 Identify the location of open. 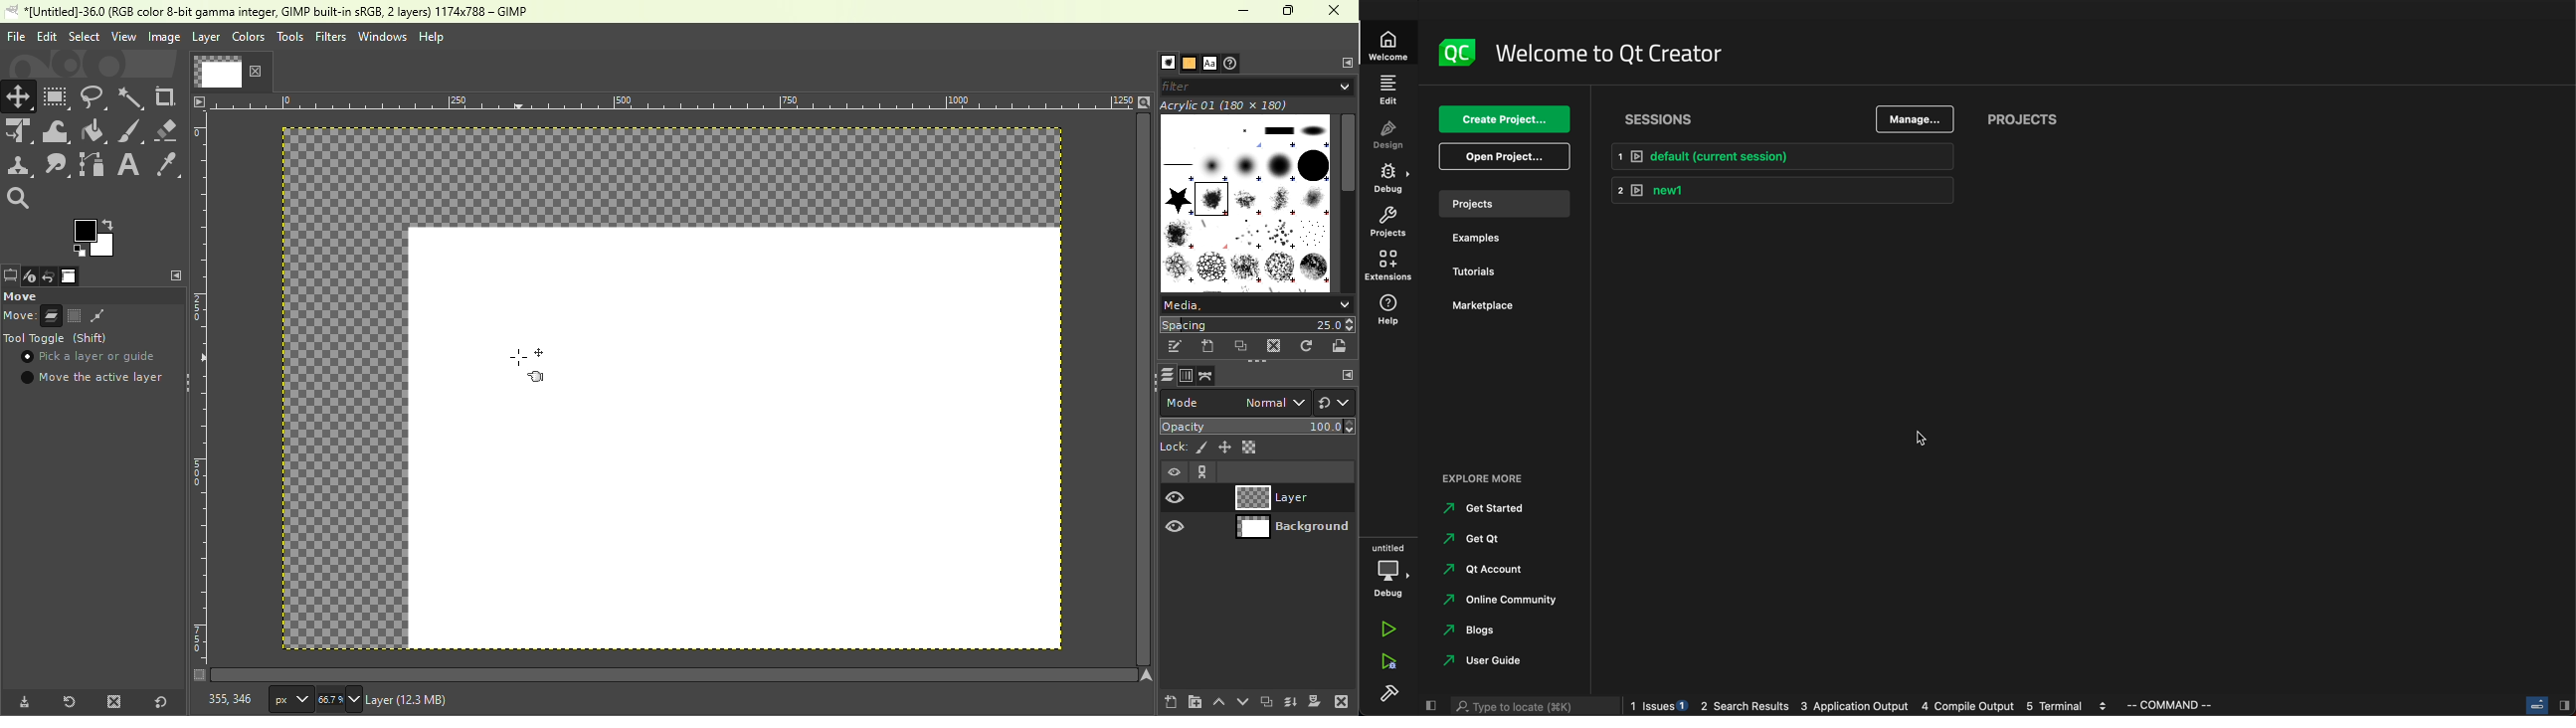
(1504, 155).